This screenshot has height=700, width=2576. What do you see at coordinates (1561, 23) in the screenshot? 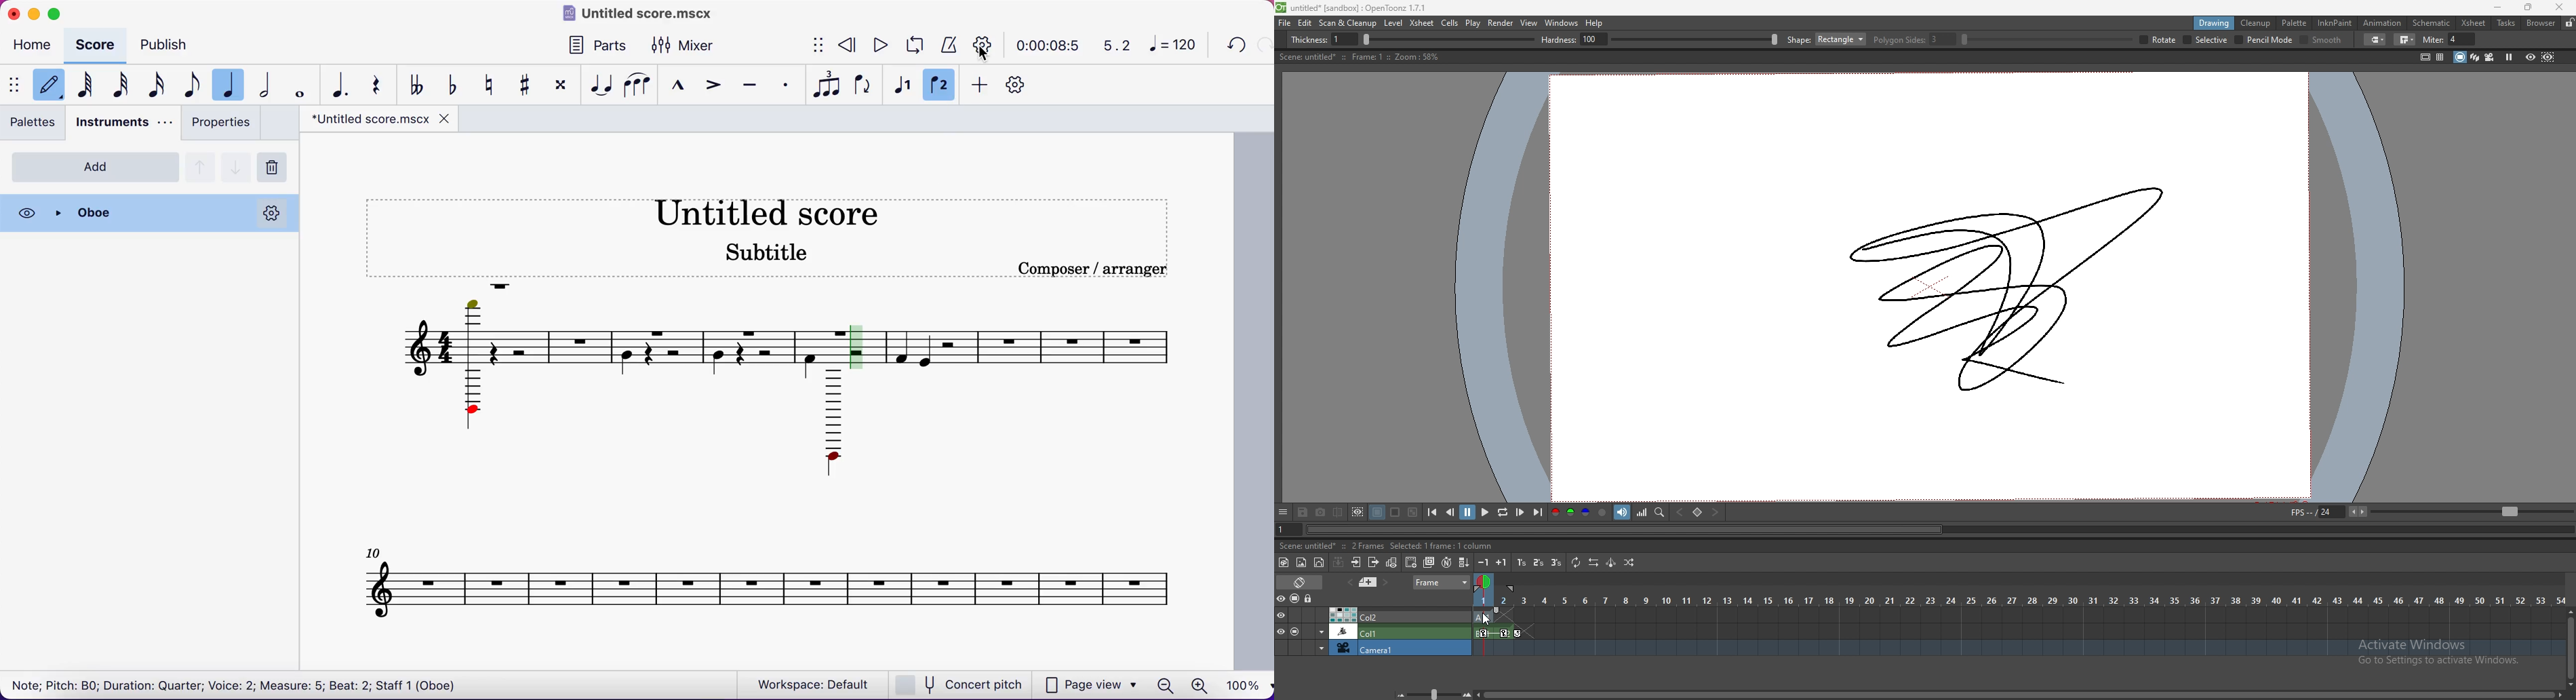
I see `windows` at bounding box center [1561, 23].